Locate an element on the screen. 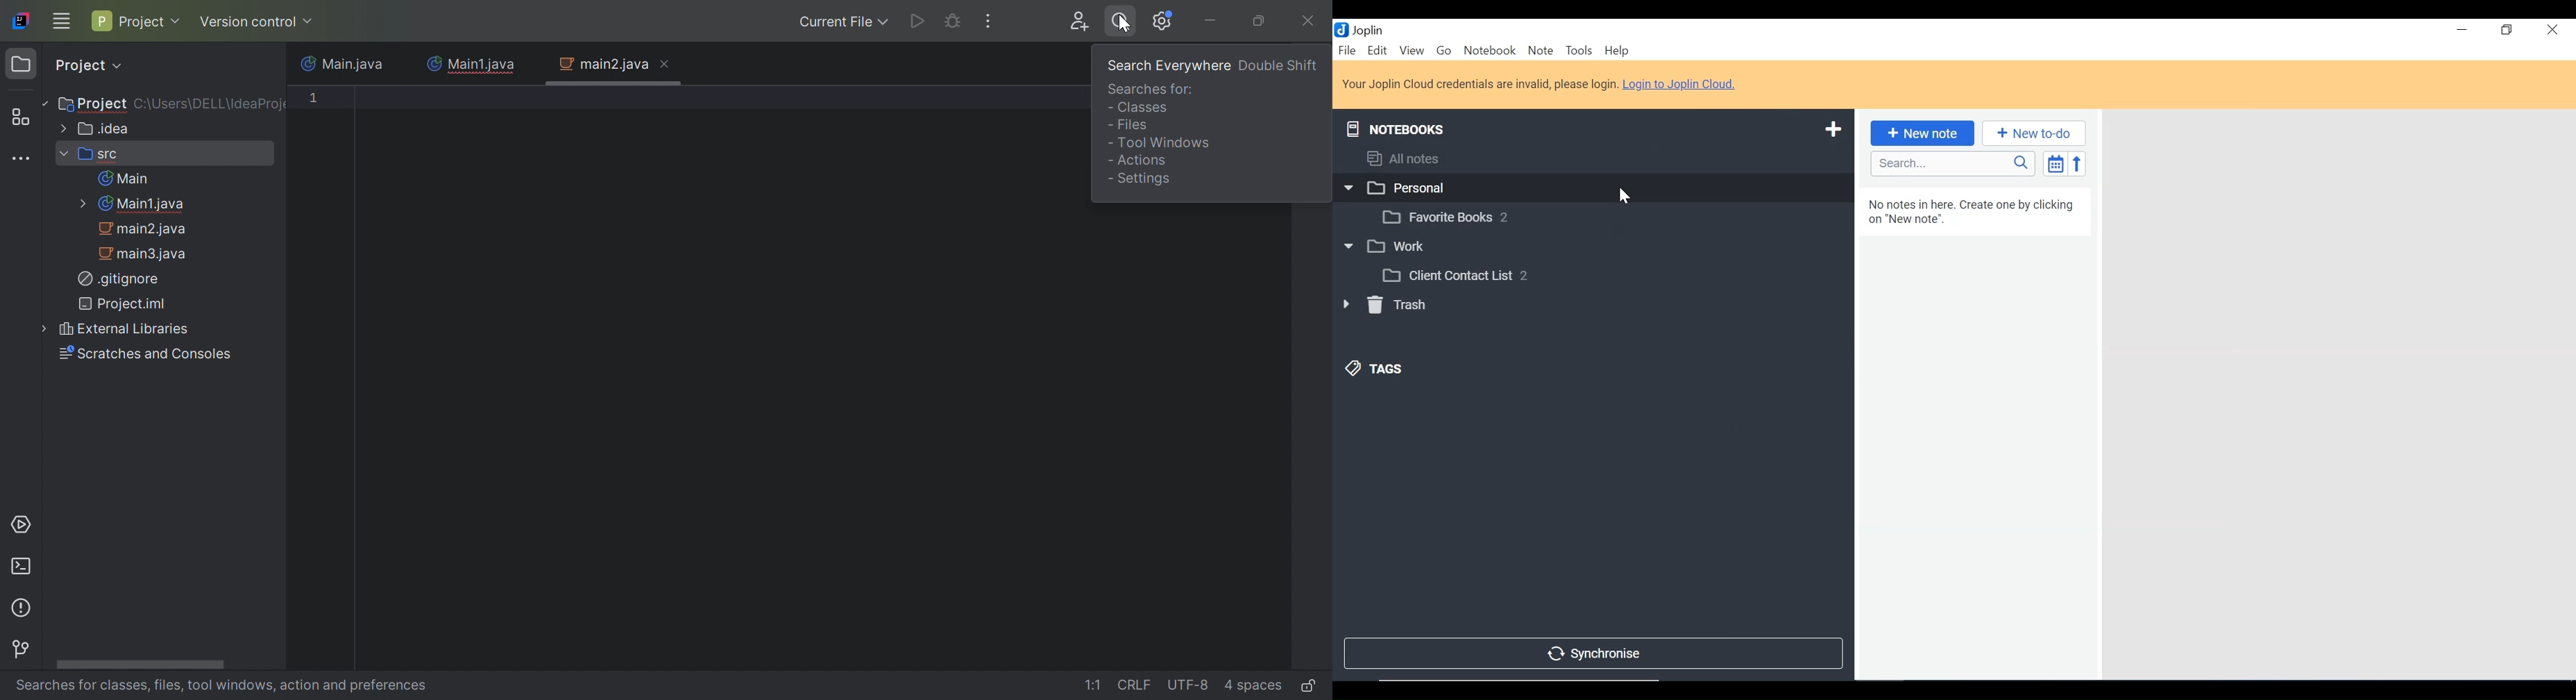 The image size is (2576, 700). SEARCH is located at coordinates (1954, 163).